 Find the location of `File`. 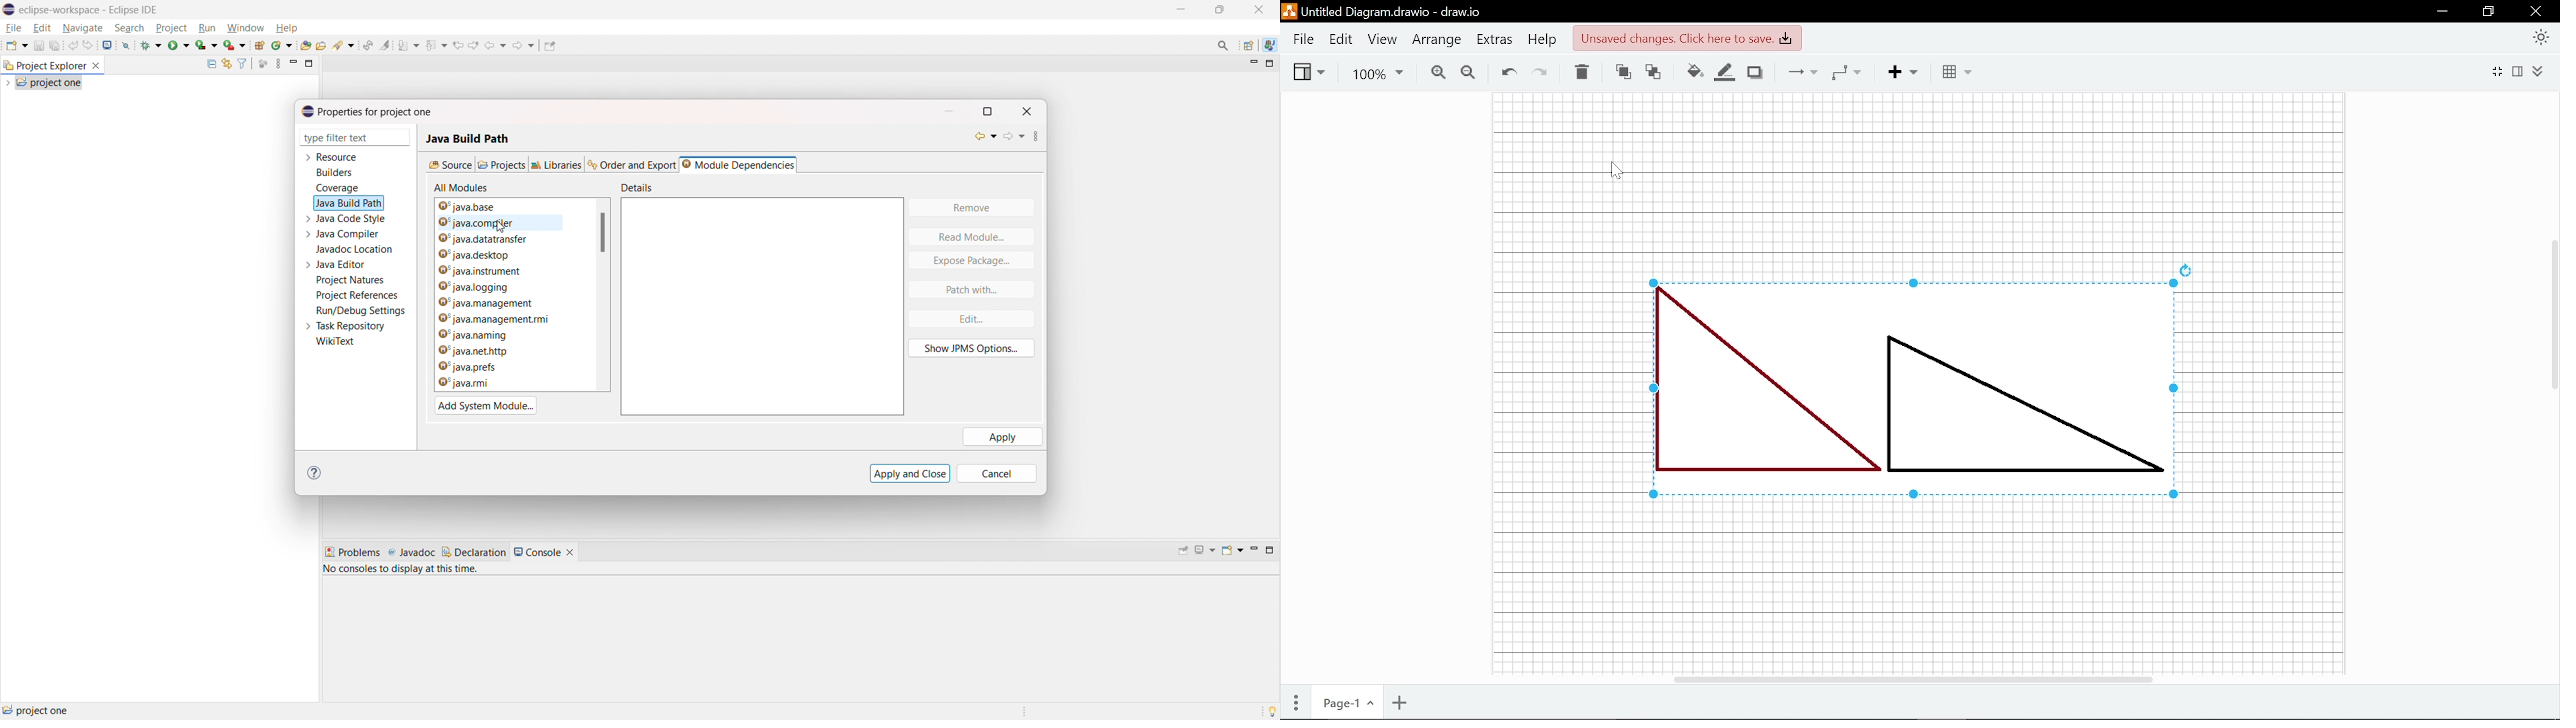

File is located at coordinates (1302, 40).